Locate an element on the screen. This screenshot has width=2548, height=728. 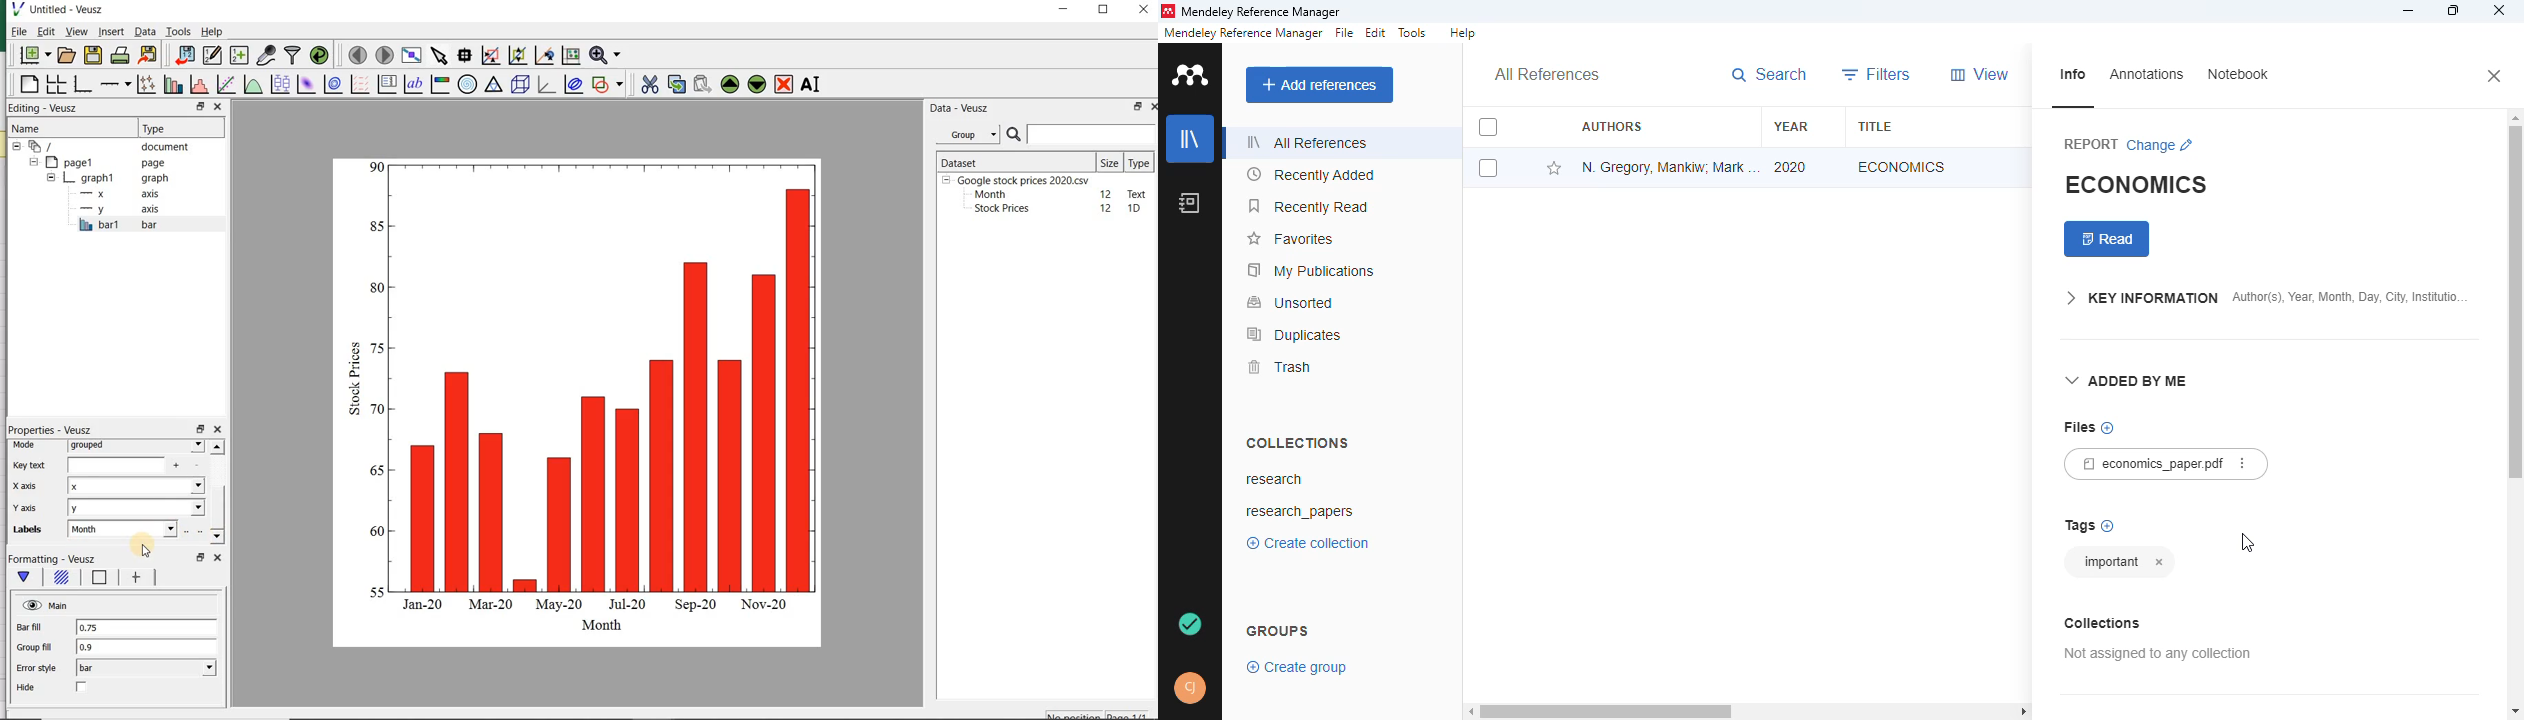
restore is located at coordinates (1136, 108).